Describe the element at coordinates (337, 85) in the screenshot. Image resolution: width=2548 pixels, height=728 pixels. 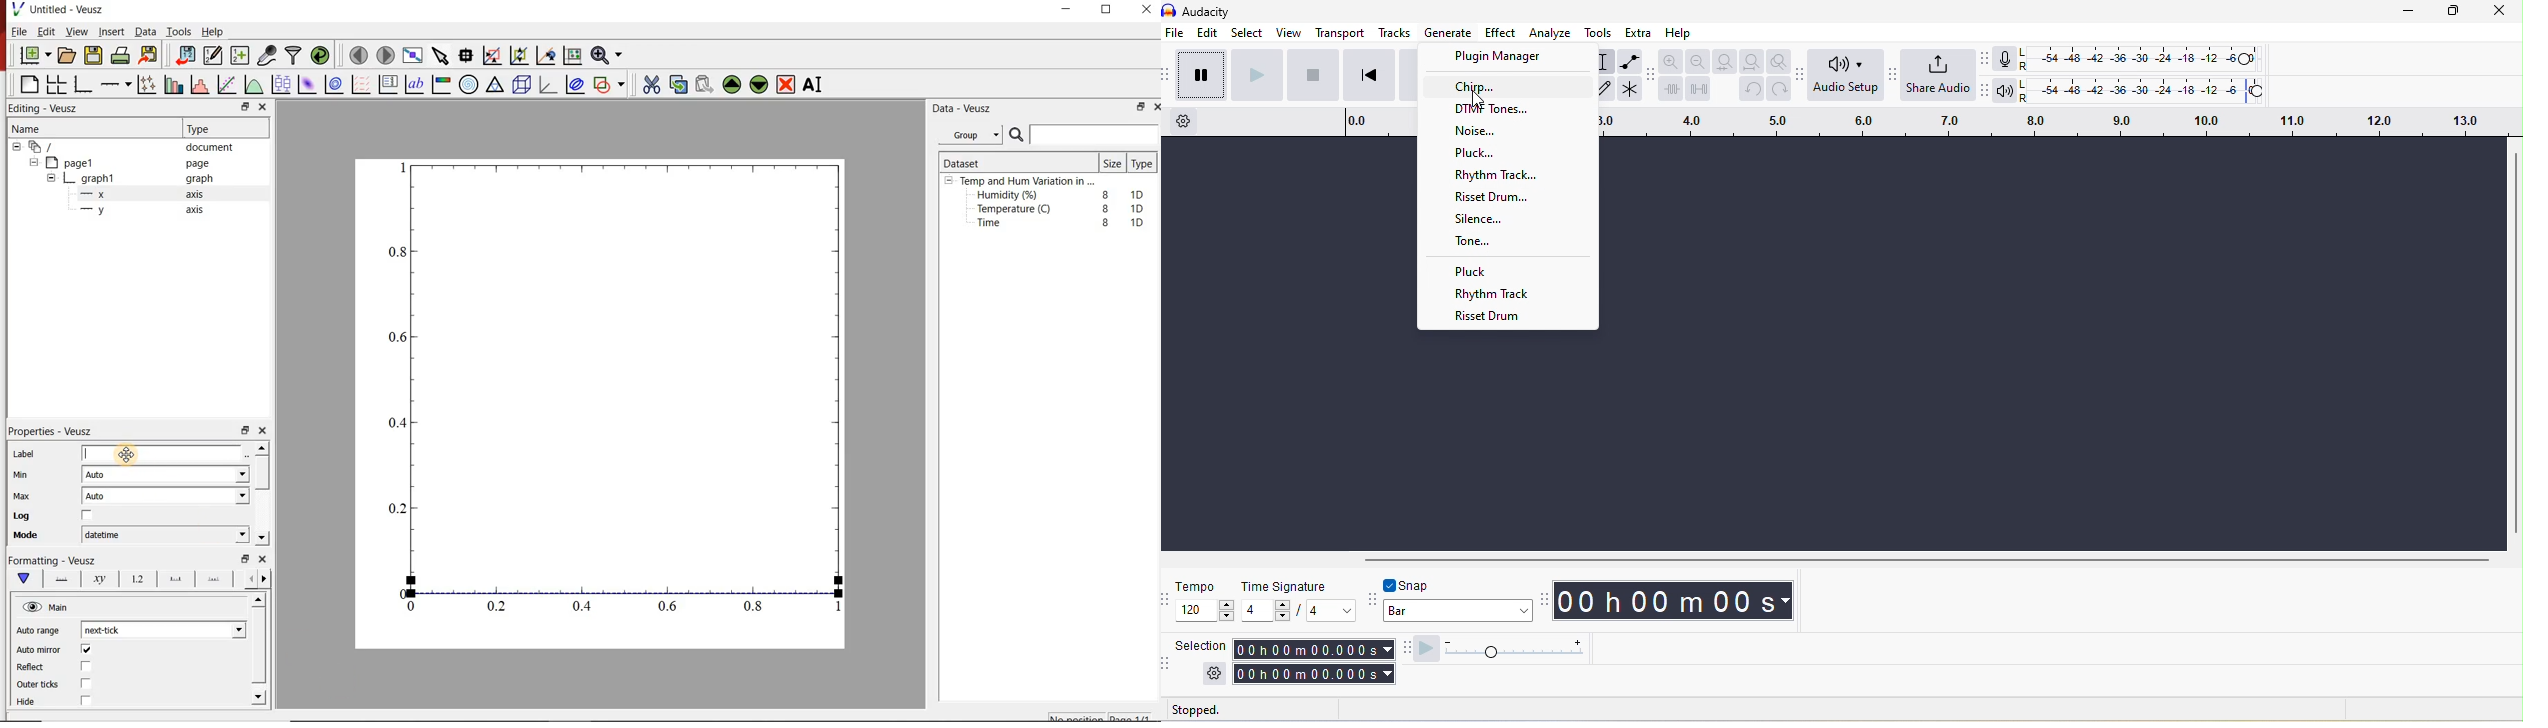
I see `plot a 2d dataset as contours` at that location.